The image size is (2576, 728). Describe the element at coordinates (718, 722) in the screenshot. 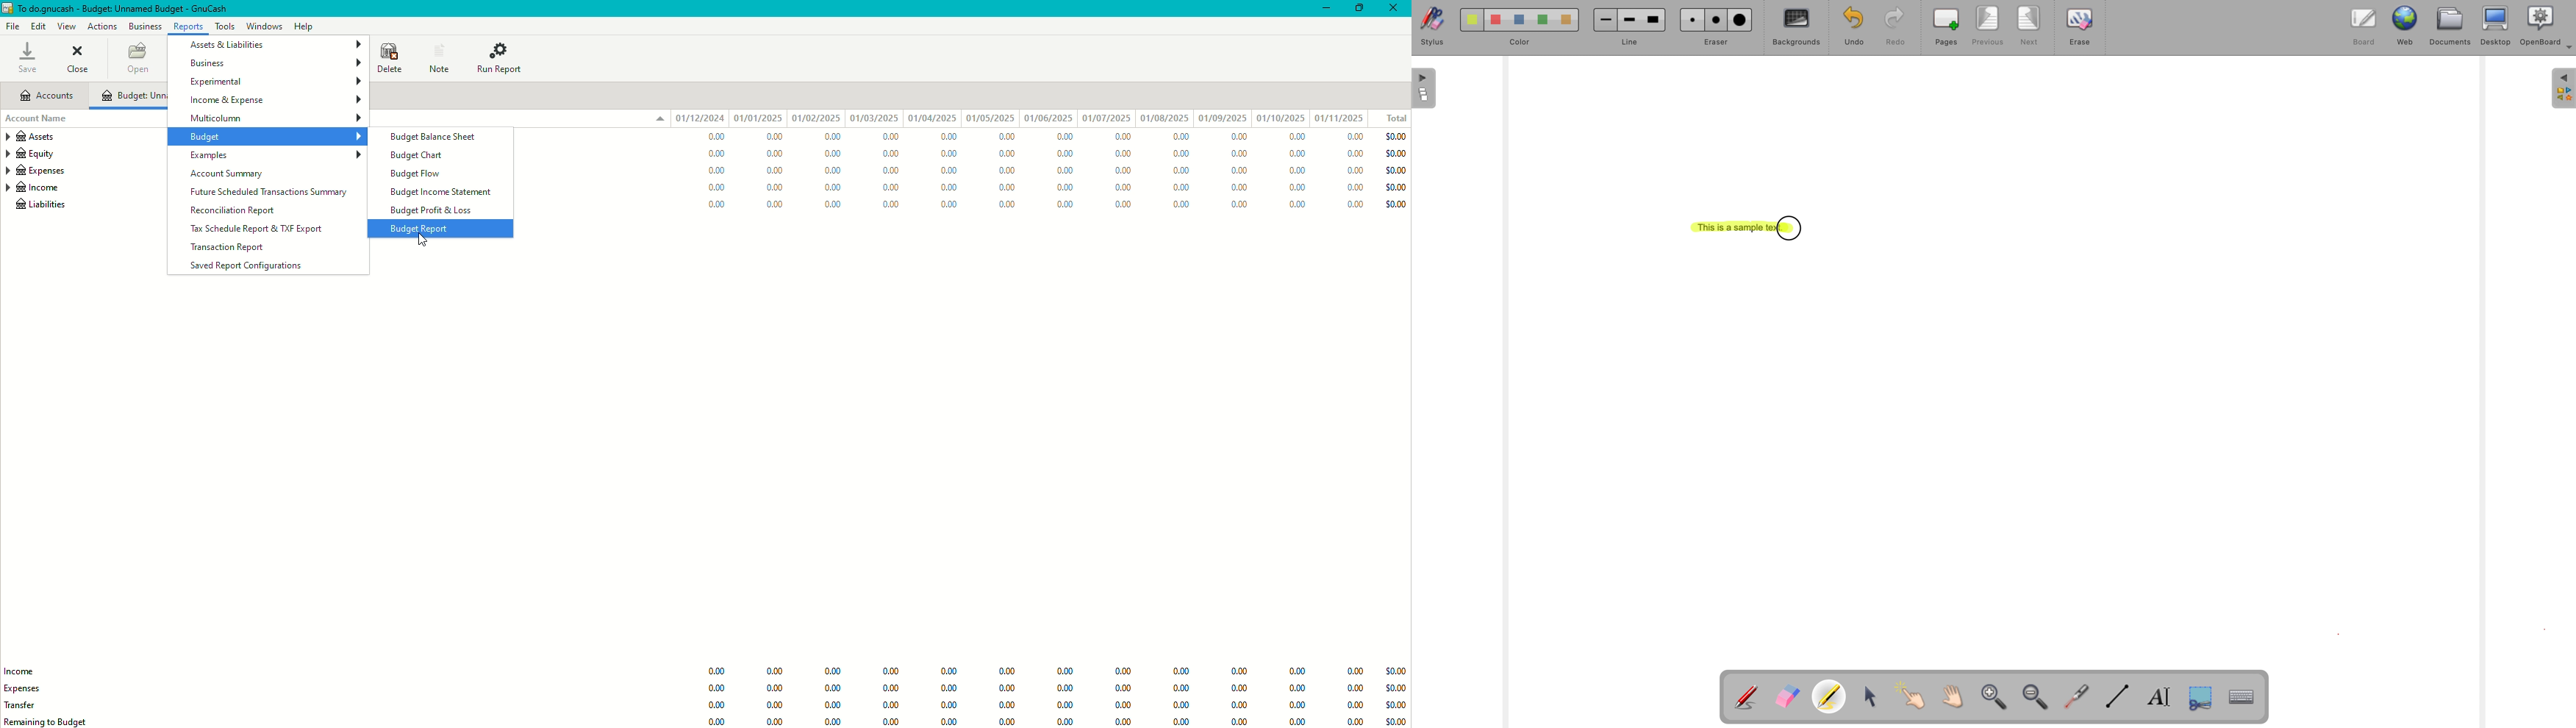

I see `0.00` at that location.